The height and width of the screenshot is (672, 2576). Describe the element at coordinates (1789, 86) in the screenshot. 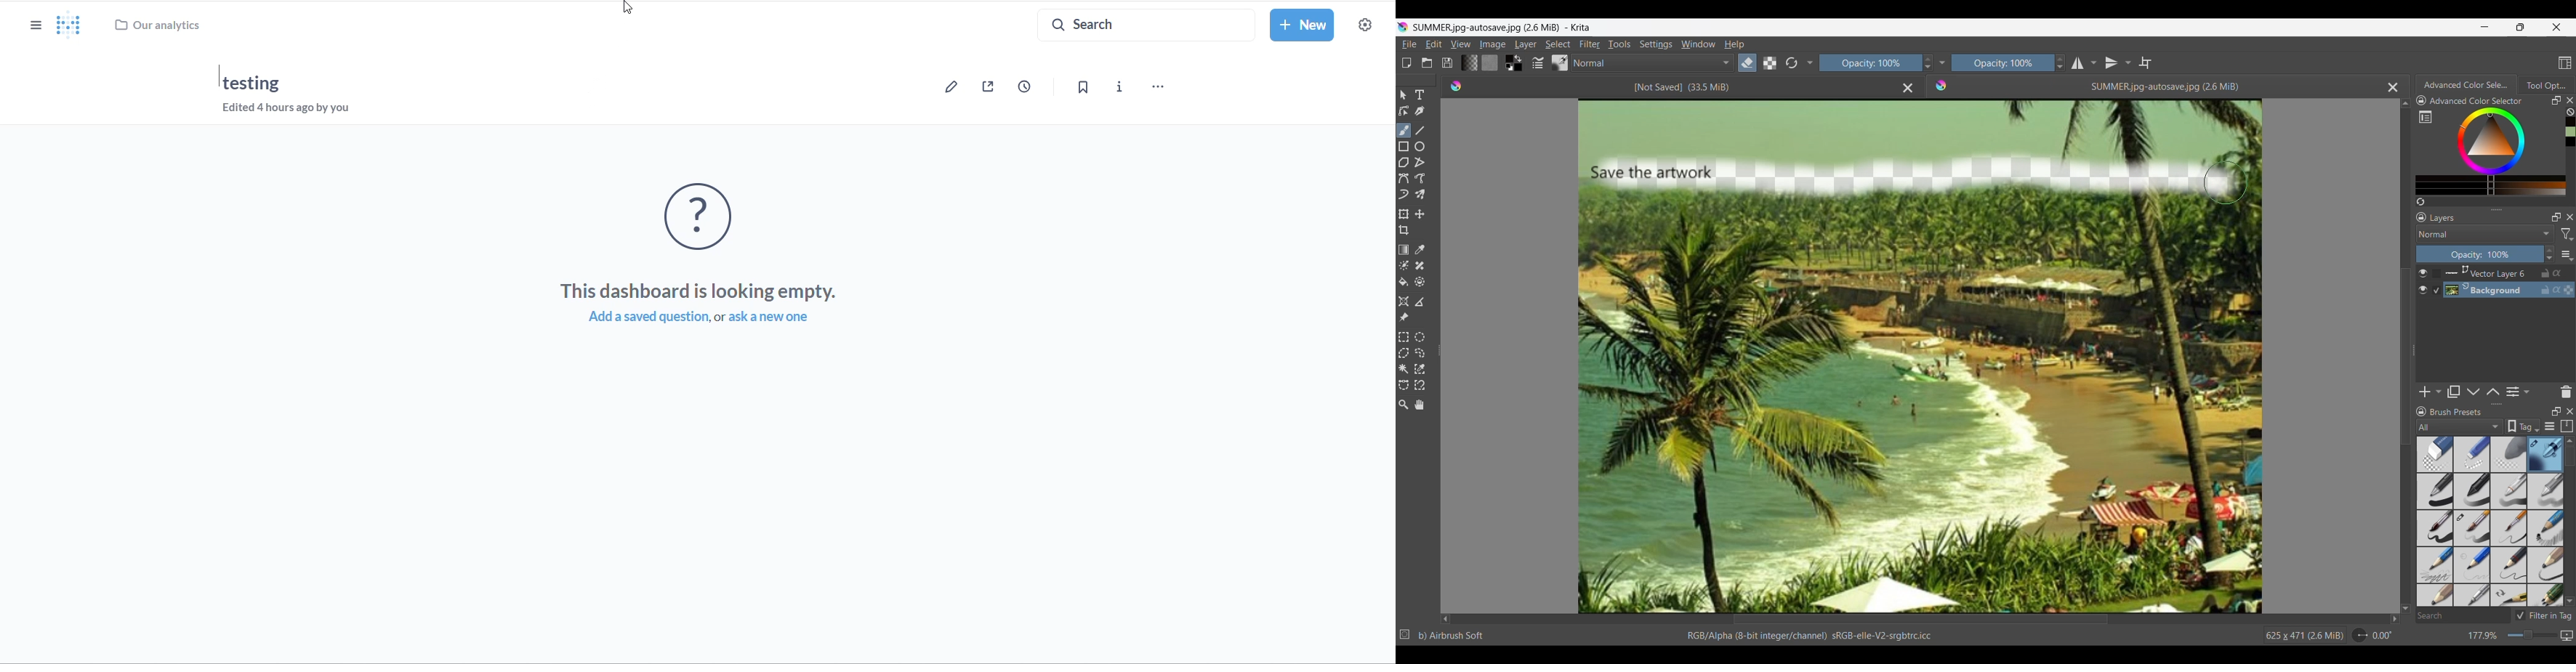

I see `Set eraser mode (E)` at that location.